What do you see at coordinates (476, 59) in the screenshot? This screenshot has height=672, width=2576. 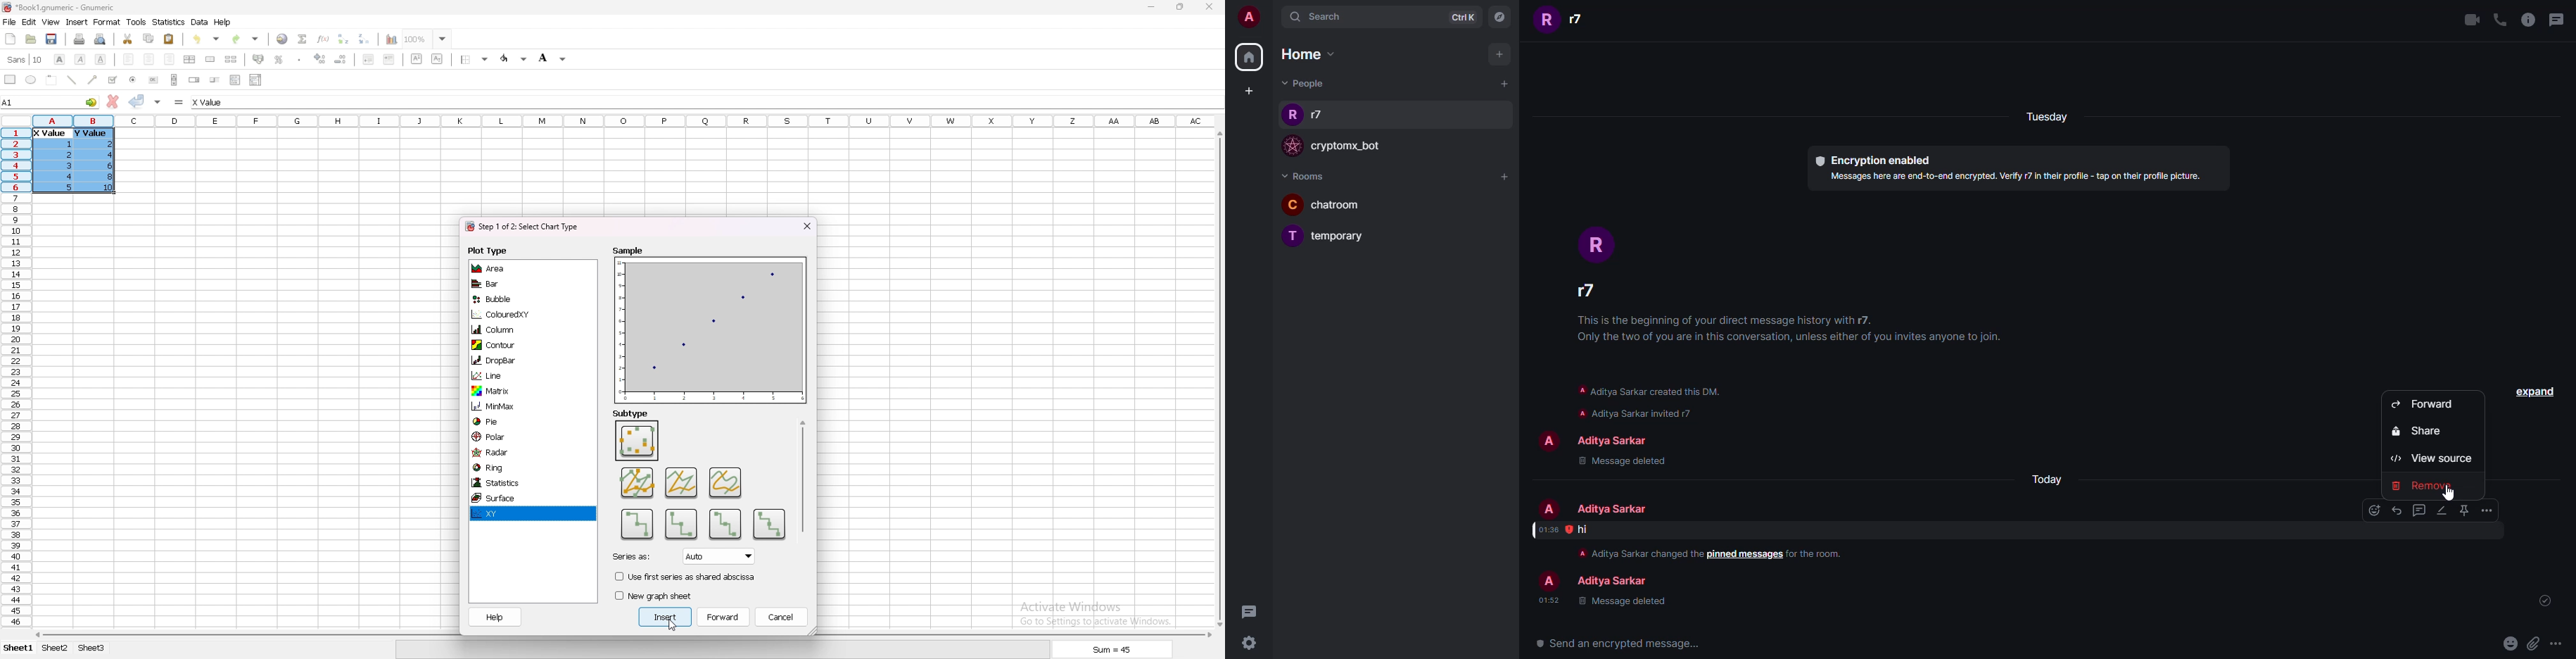 I see `border` at bounding box center [476, 59].